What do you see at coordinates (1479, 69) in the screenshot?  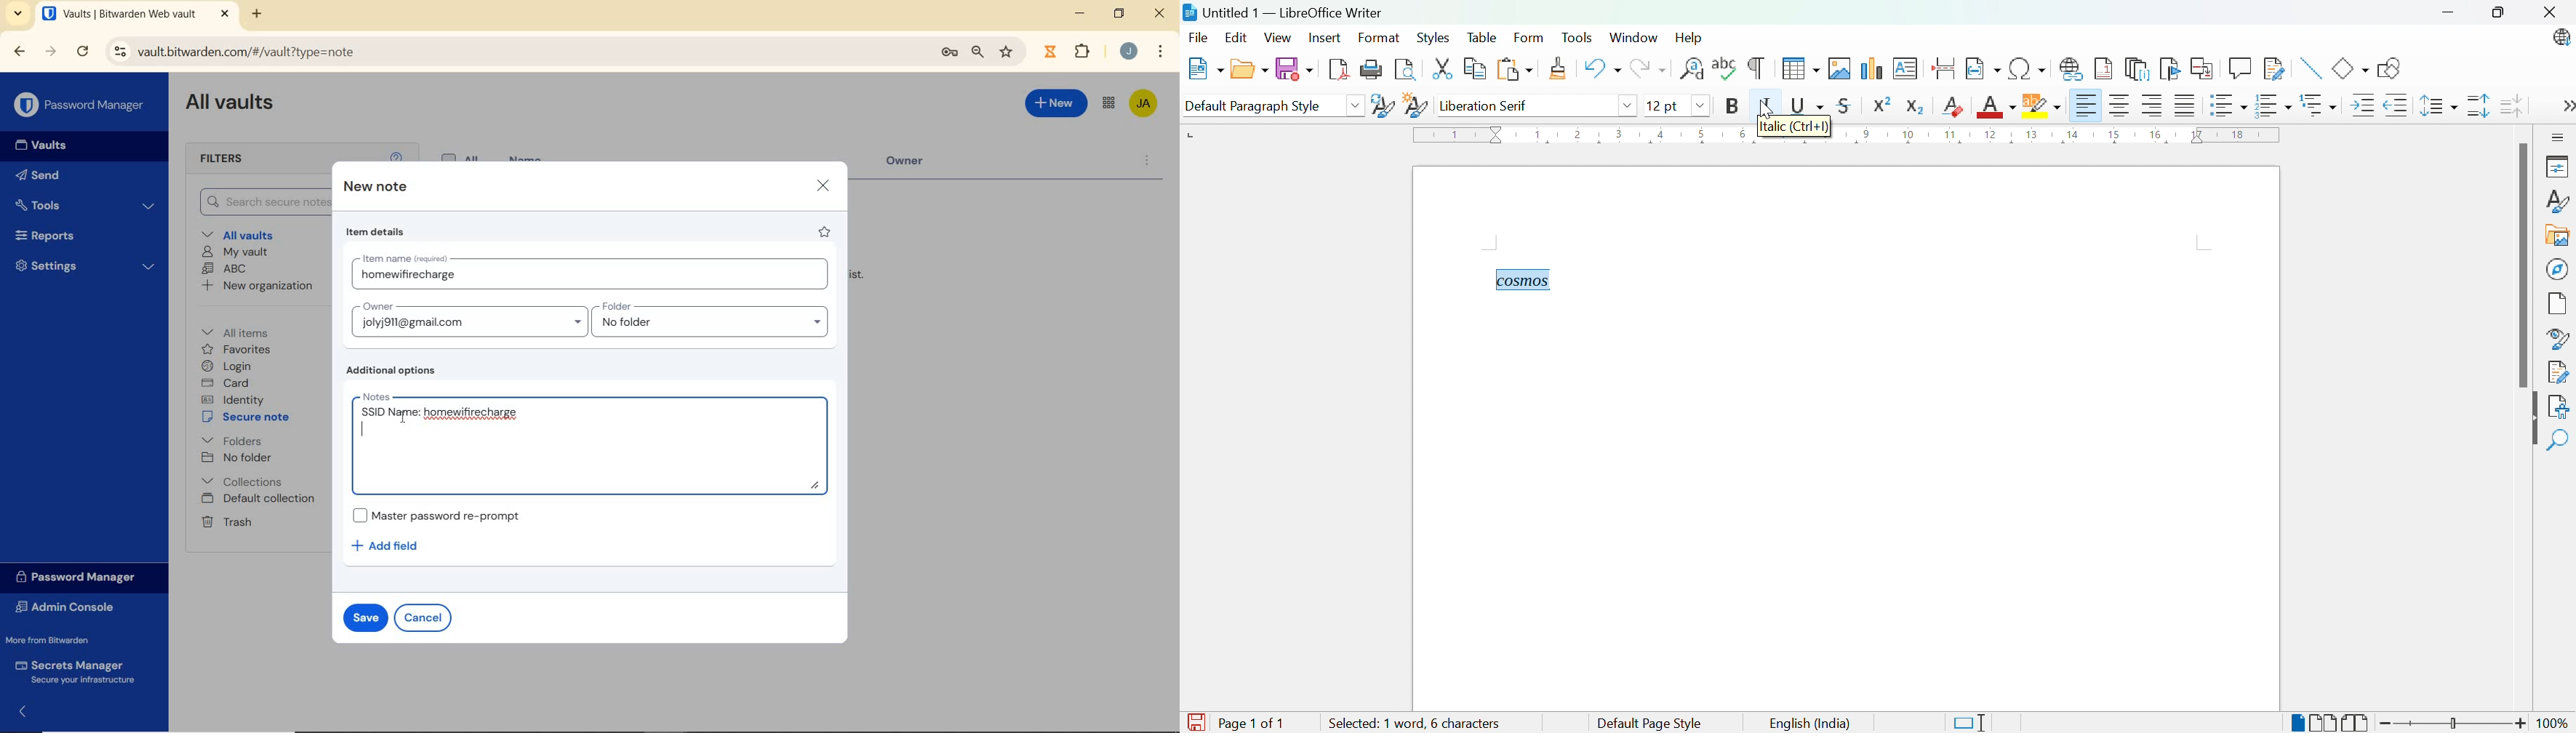 I see `Copy` at bounding box center [1479, 69].